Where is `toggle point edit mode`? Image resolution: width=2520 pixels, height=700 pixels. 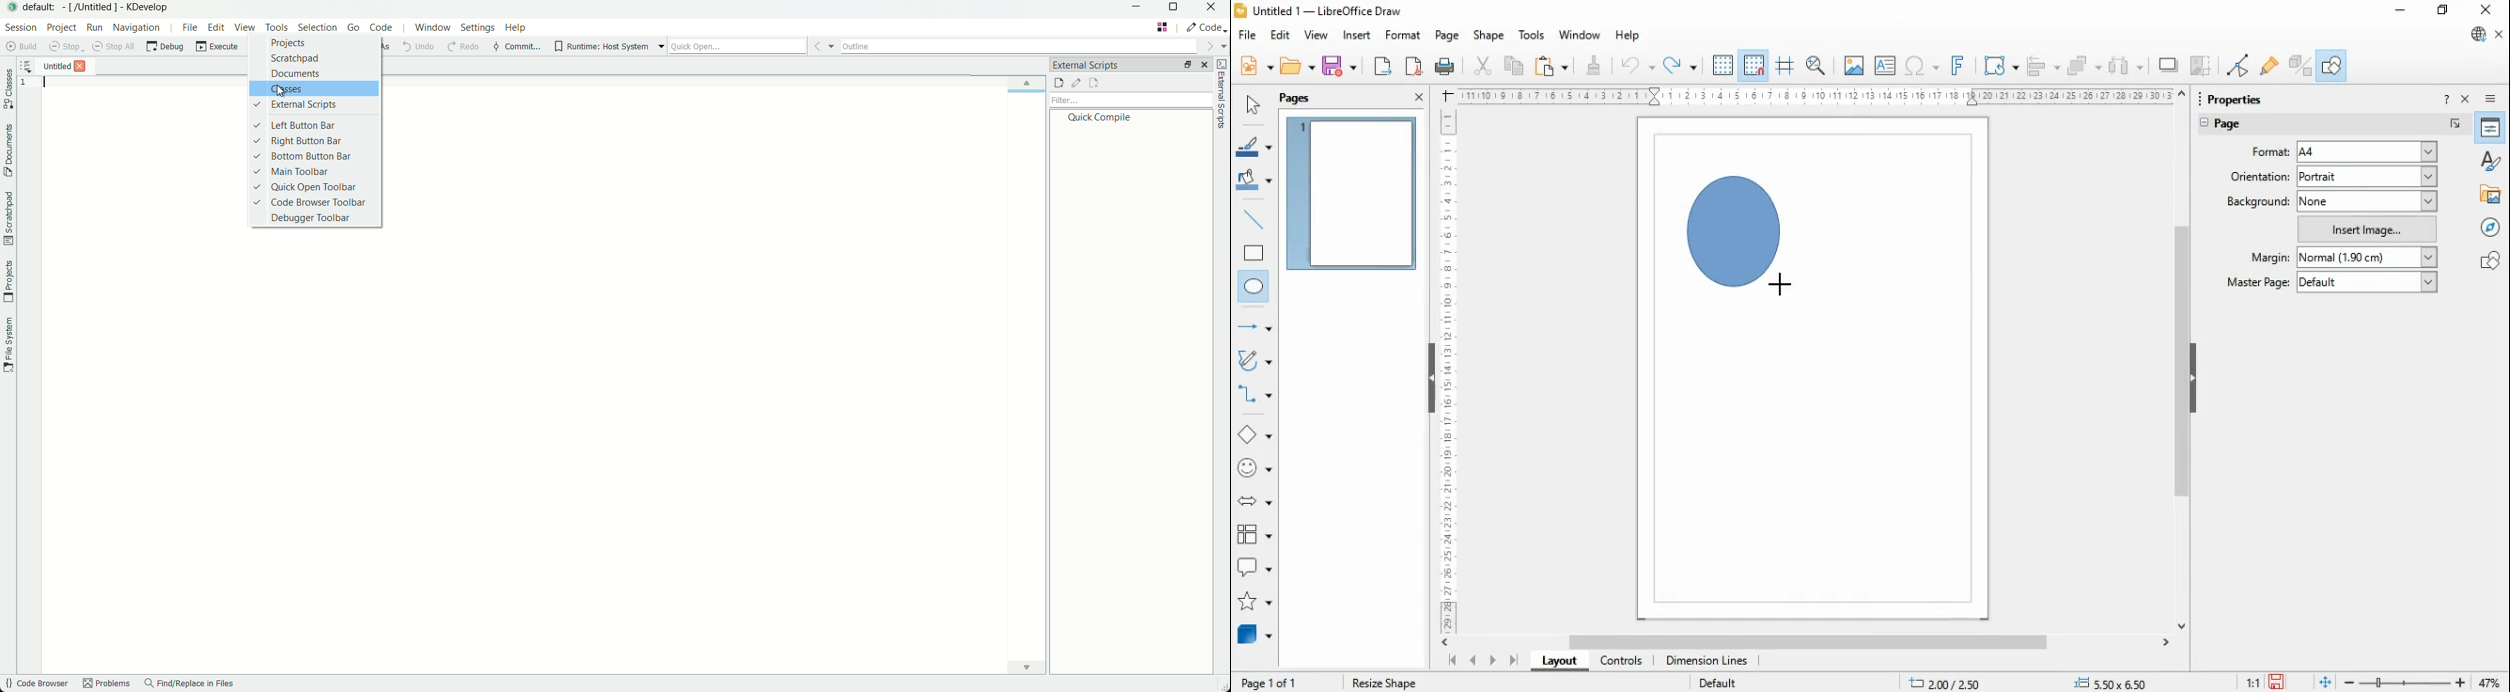 toggle point edit mode is located at coordinates (2240, 65).